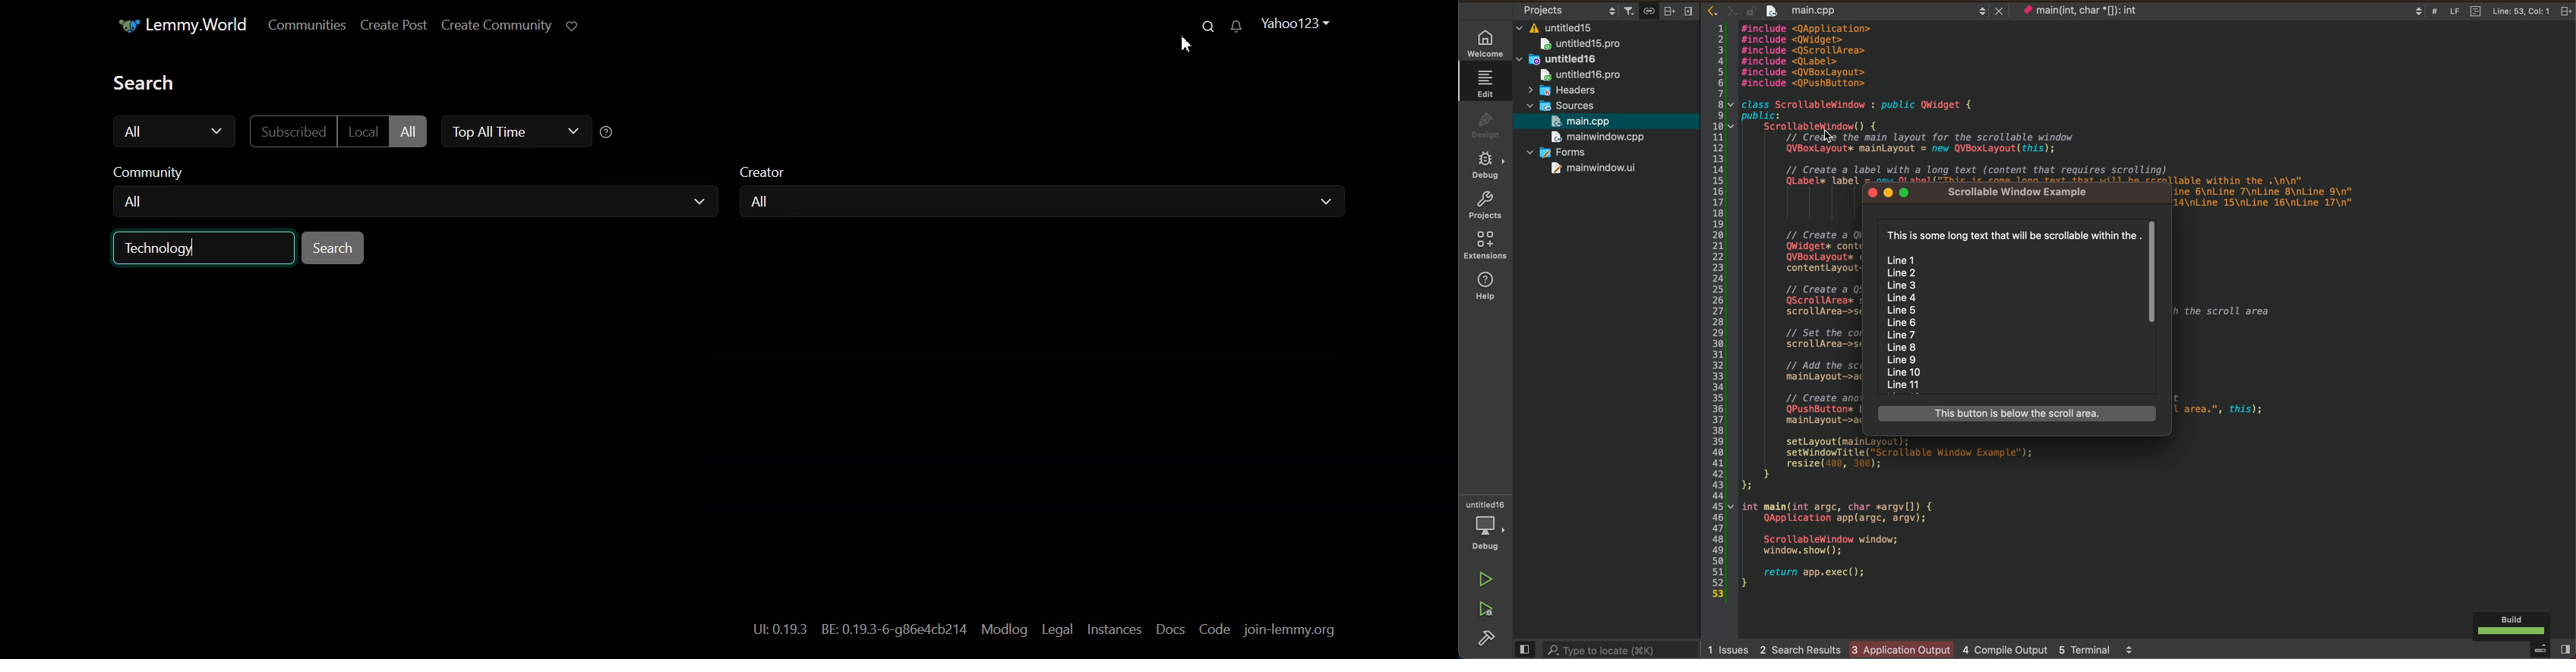 This screenshot has width=2576, height=672. I want to click on close slide bar, so click(1526, 648).